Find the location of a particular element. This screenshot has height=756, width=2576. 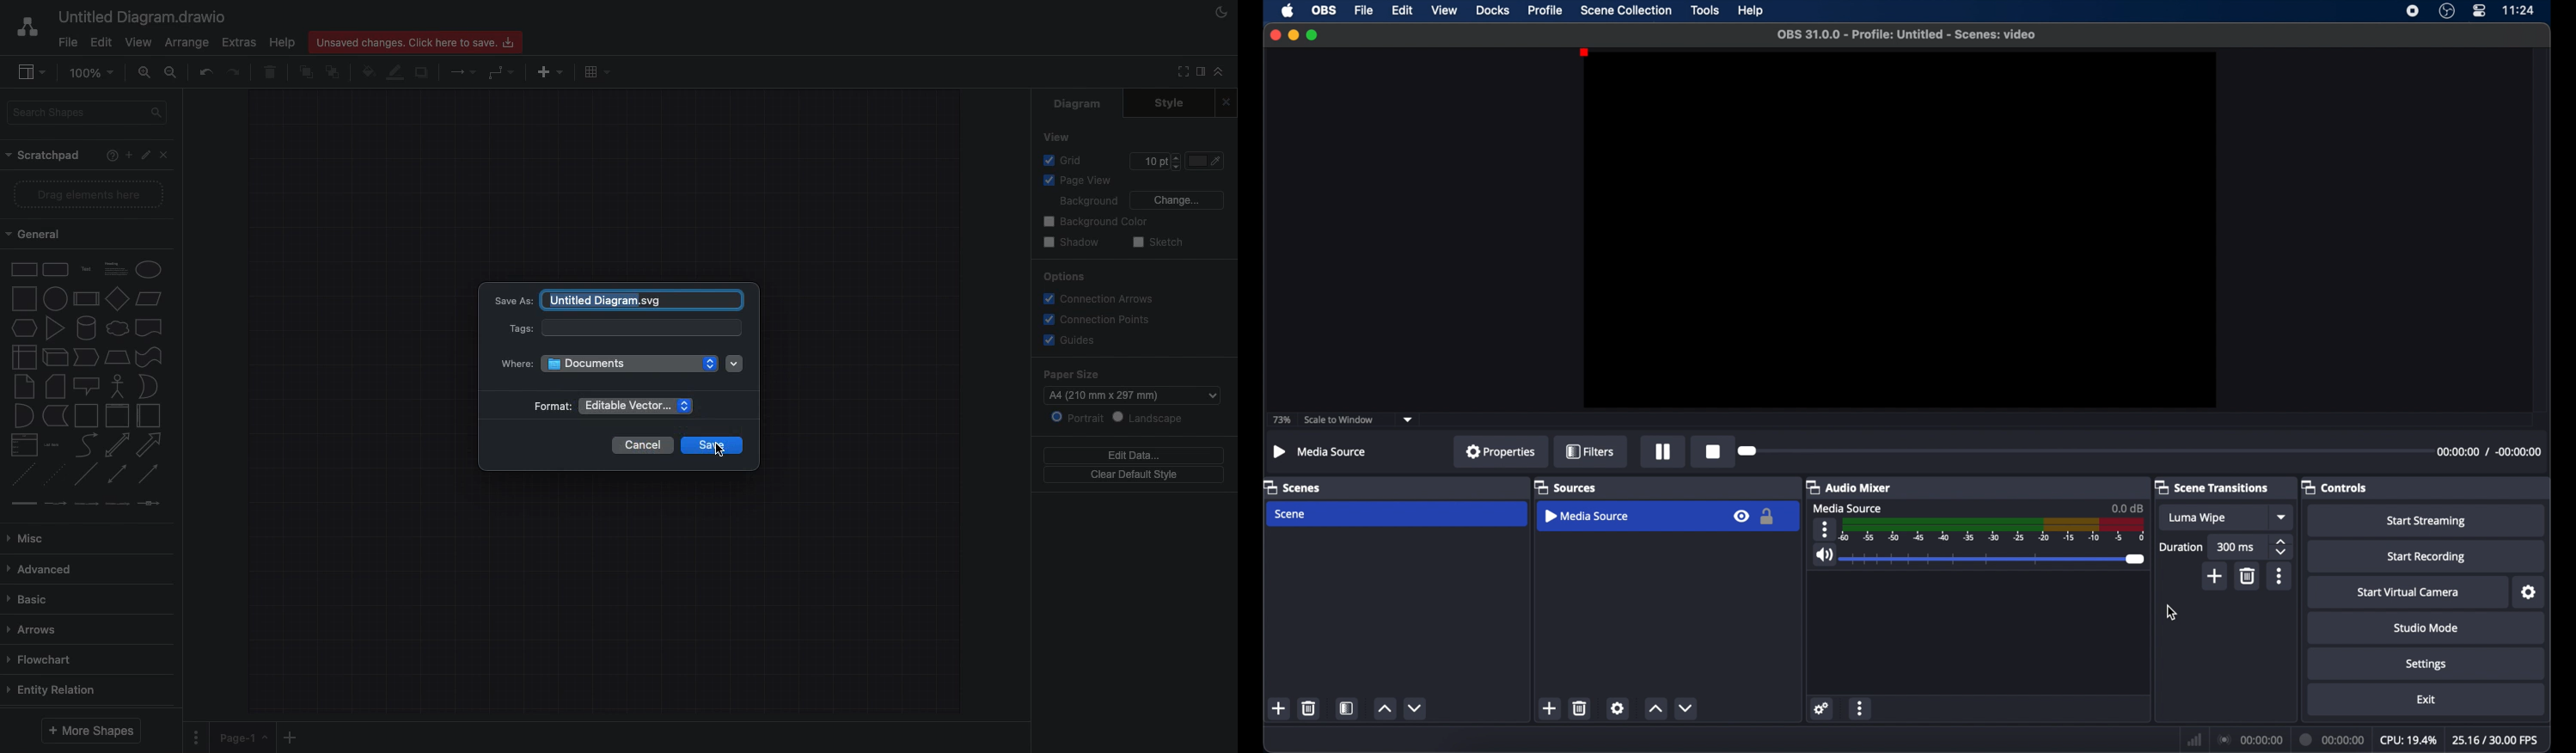

Diagram is located at coordinates (1080, 103).